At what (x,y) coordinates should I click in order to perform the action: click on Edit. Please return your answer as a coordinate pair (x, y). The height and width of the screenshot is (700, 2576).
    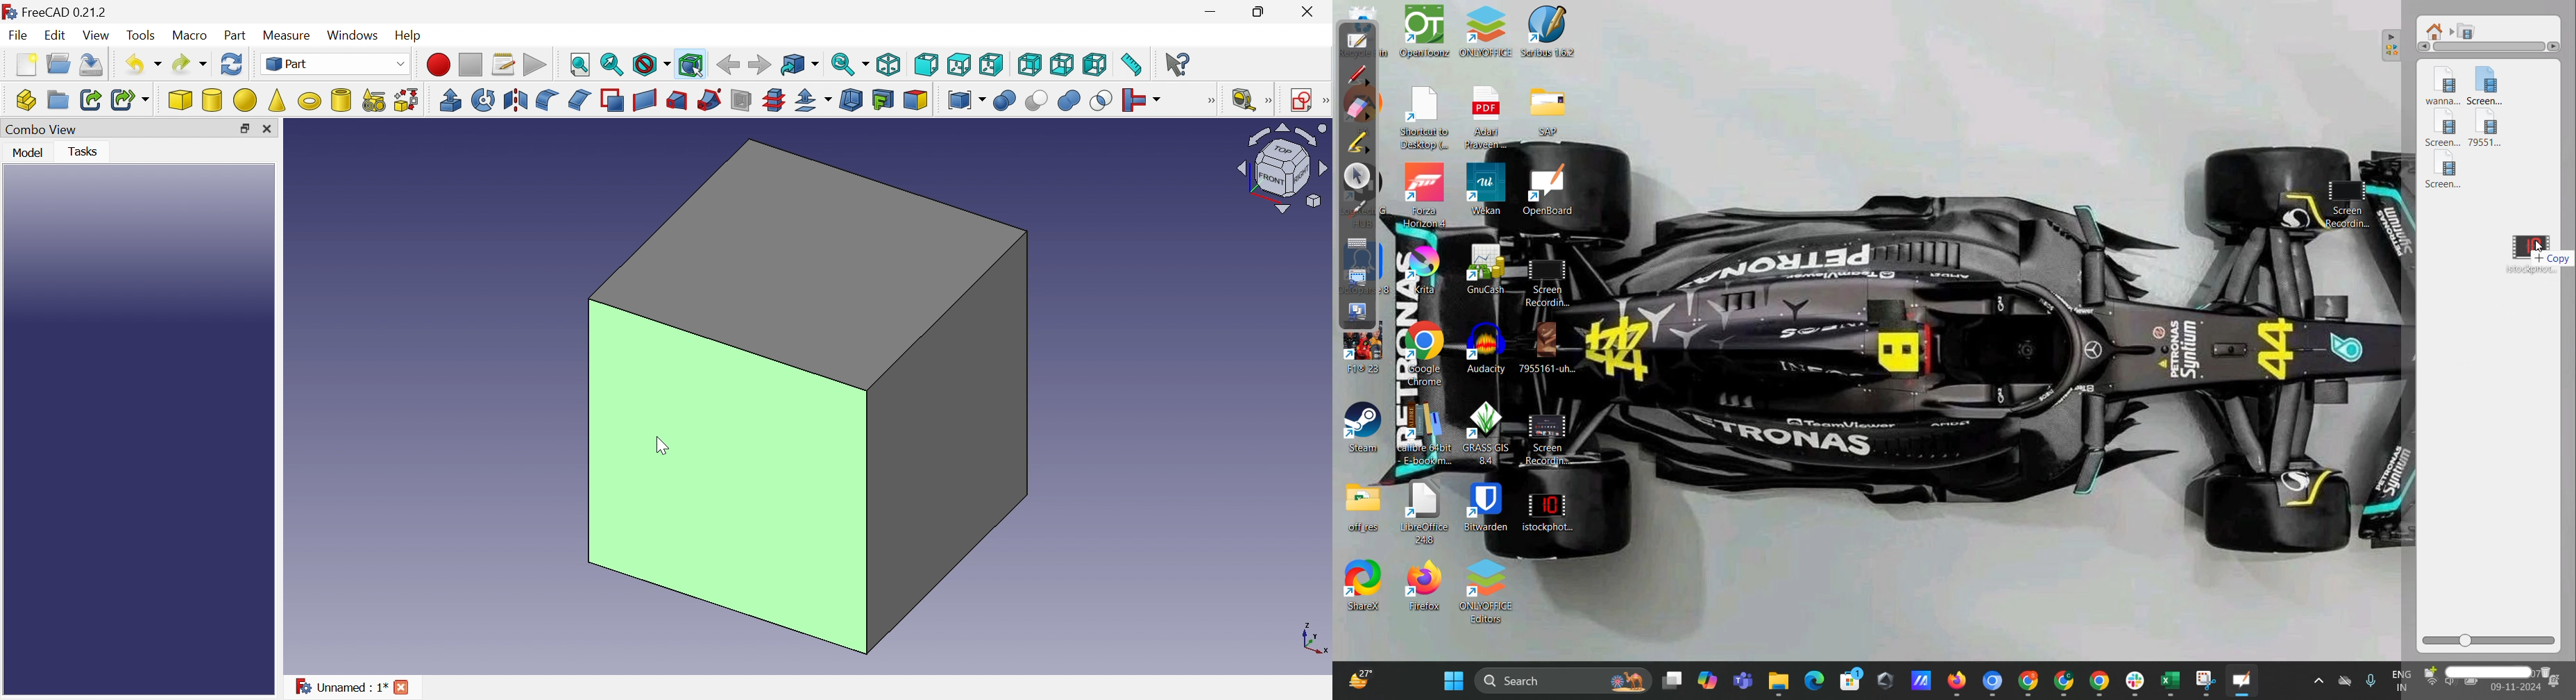
    Looking at the image, I should click on (58, 37).